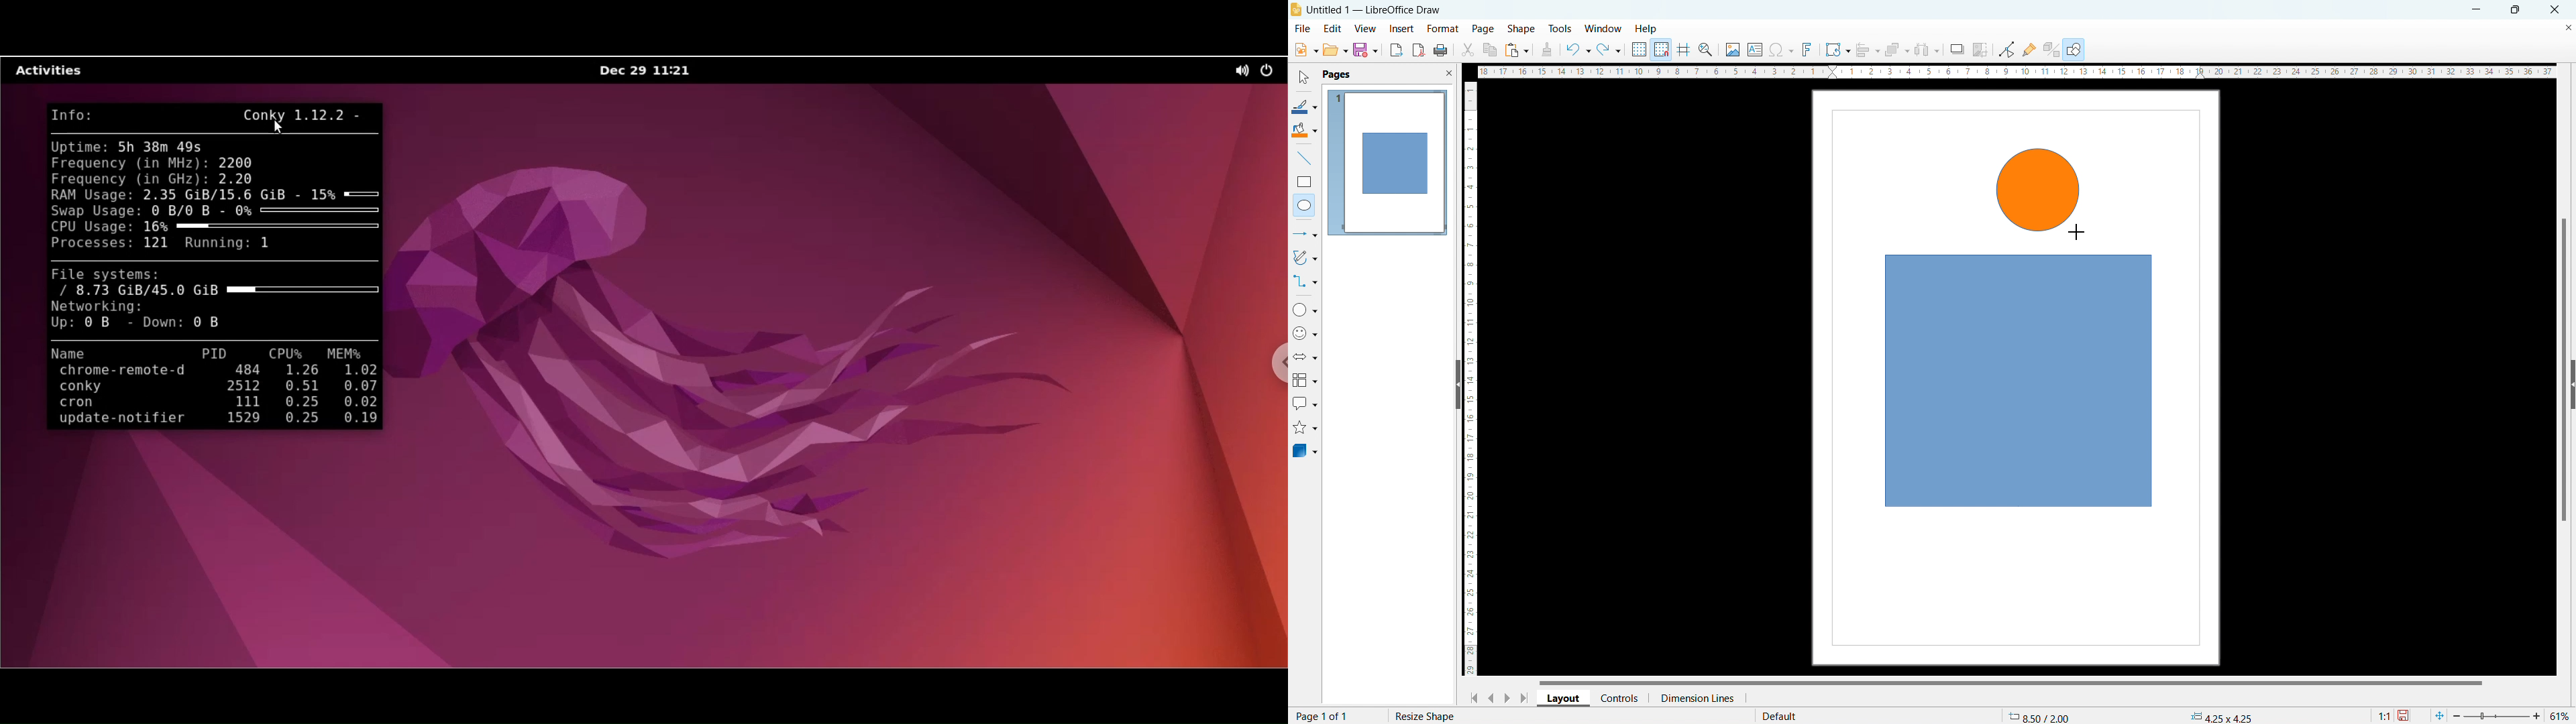  Describe the element at coordinates (1521, 29) in the screenshot. I see `shape` at that location.